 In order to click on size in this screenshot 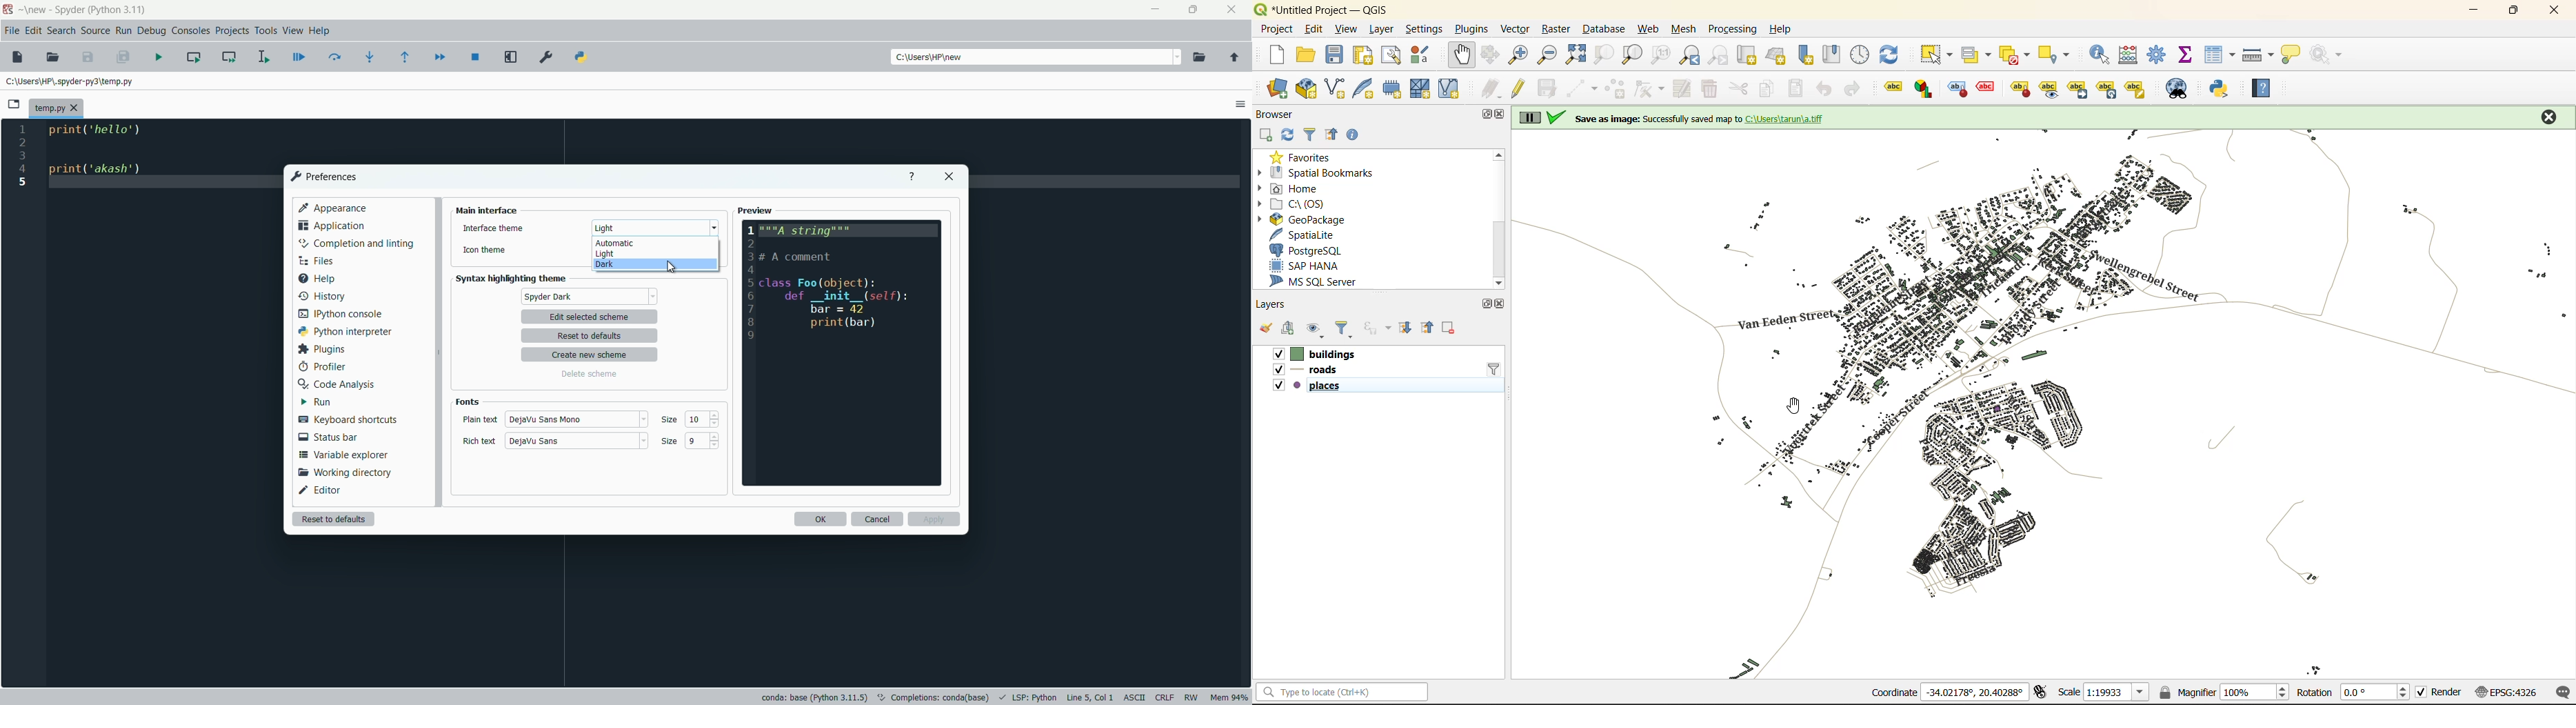, I will do `click(668, 442)`.